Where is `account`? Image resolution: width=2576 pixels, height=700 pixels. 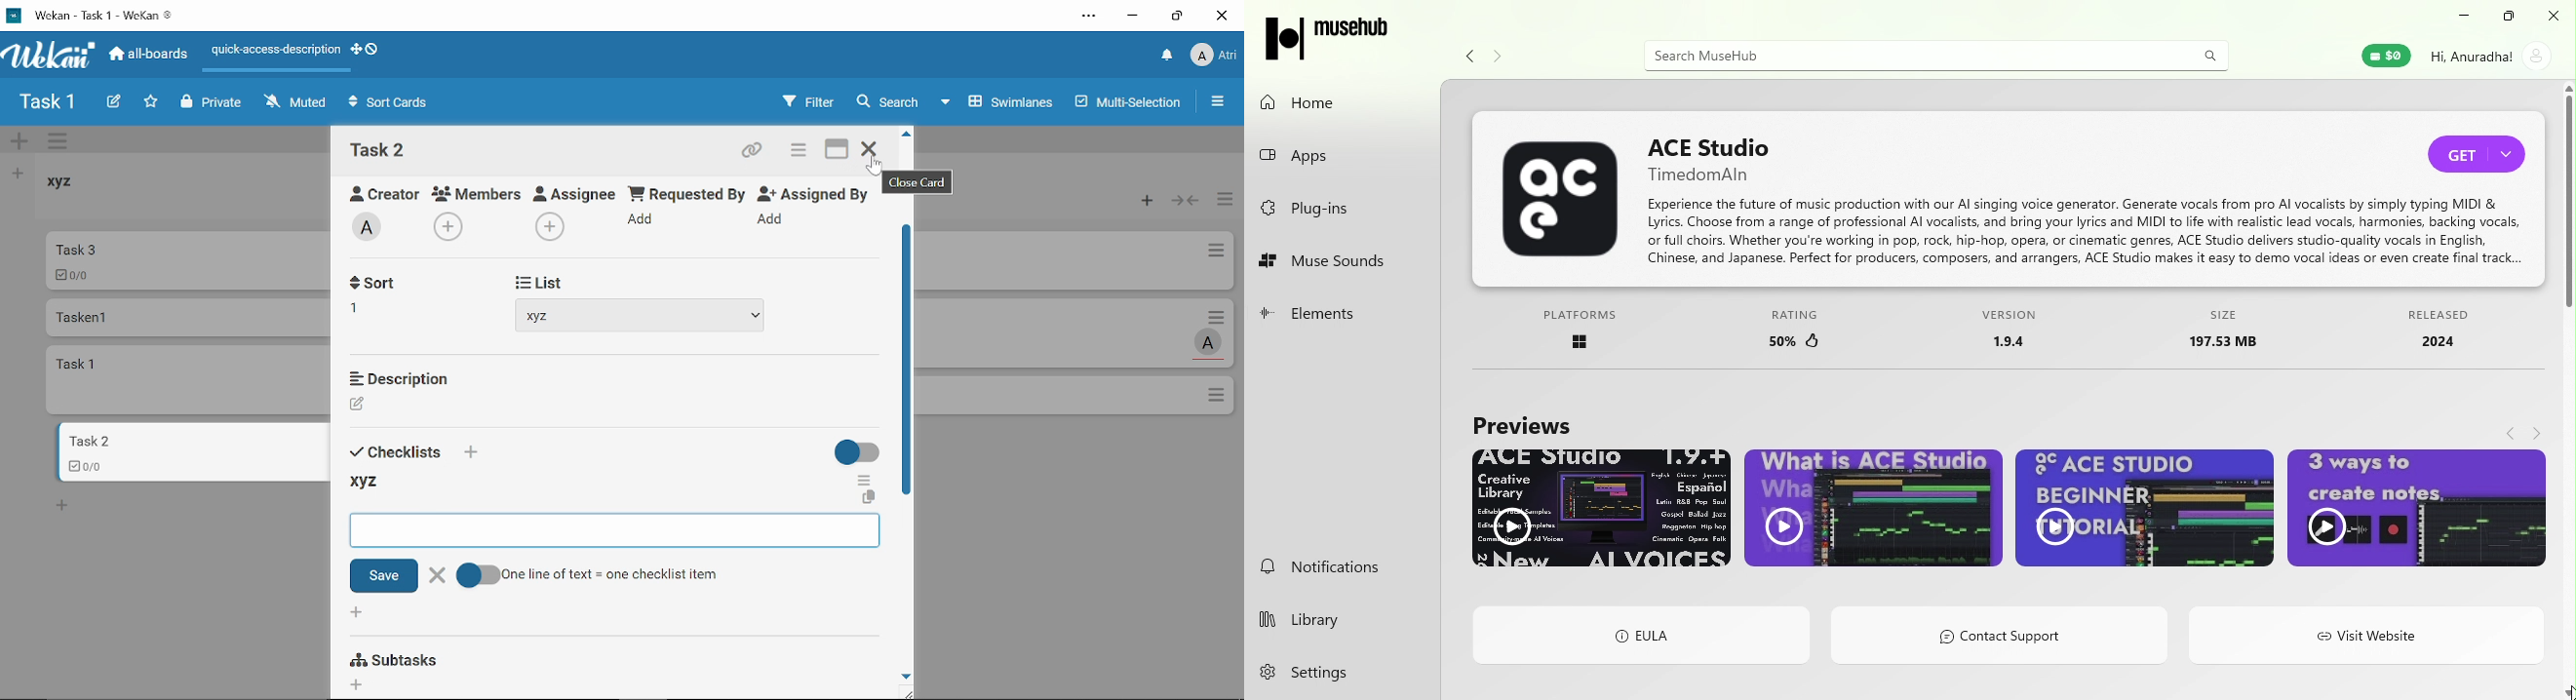 account is located at coordinates (2493, 61).